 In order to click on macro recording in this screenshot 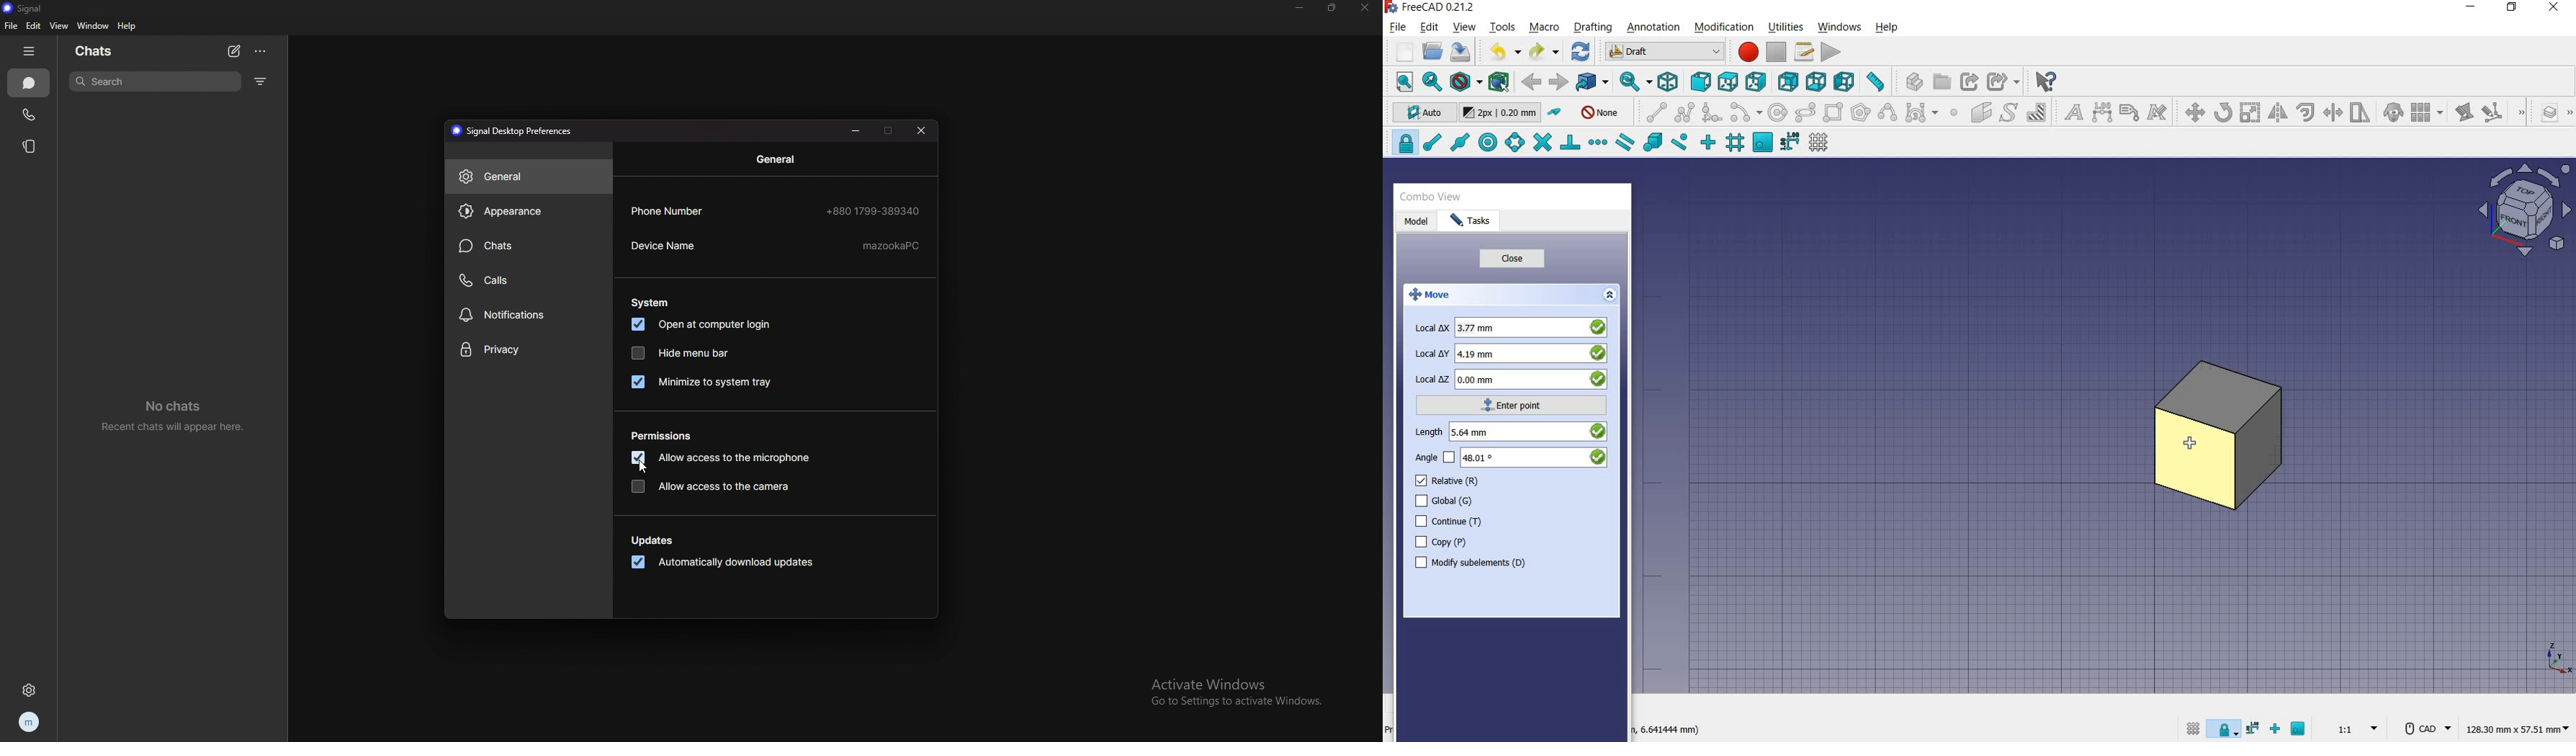, I will do `click(1747, 53)`.